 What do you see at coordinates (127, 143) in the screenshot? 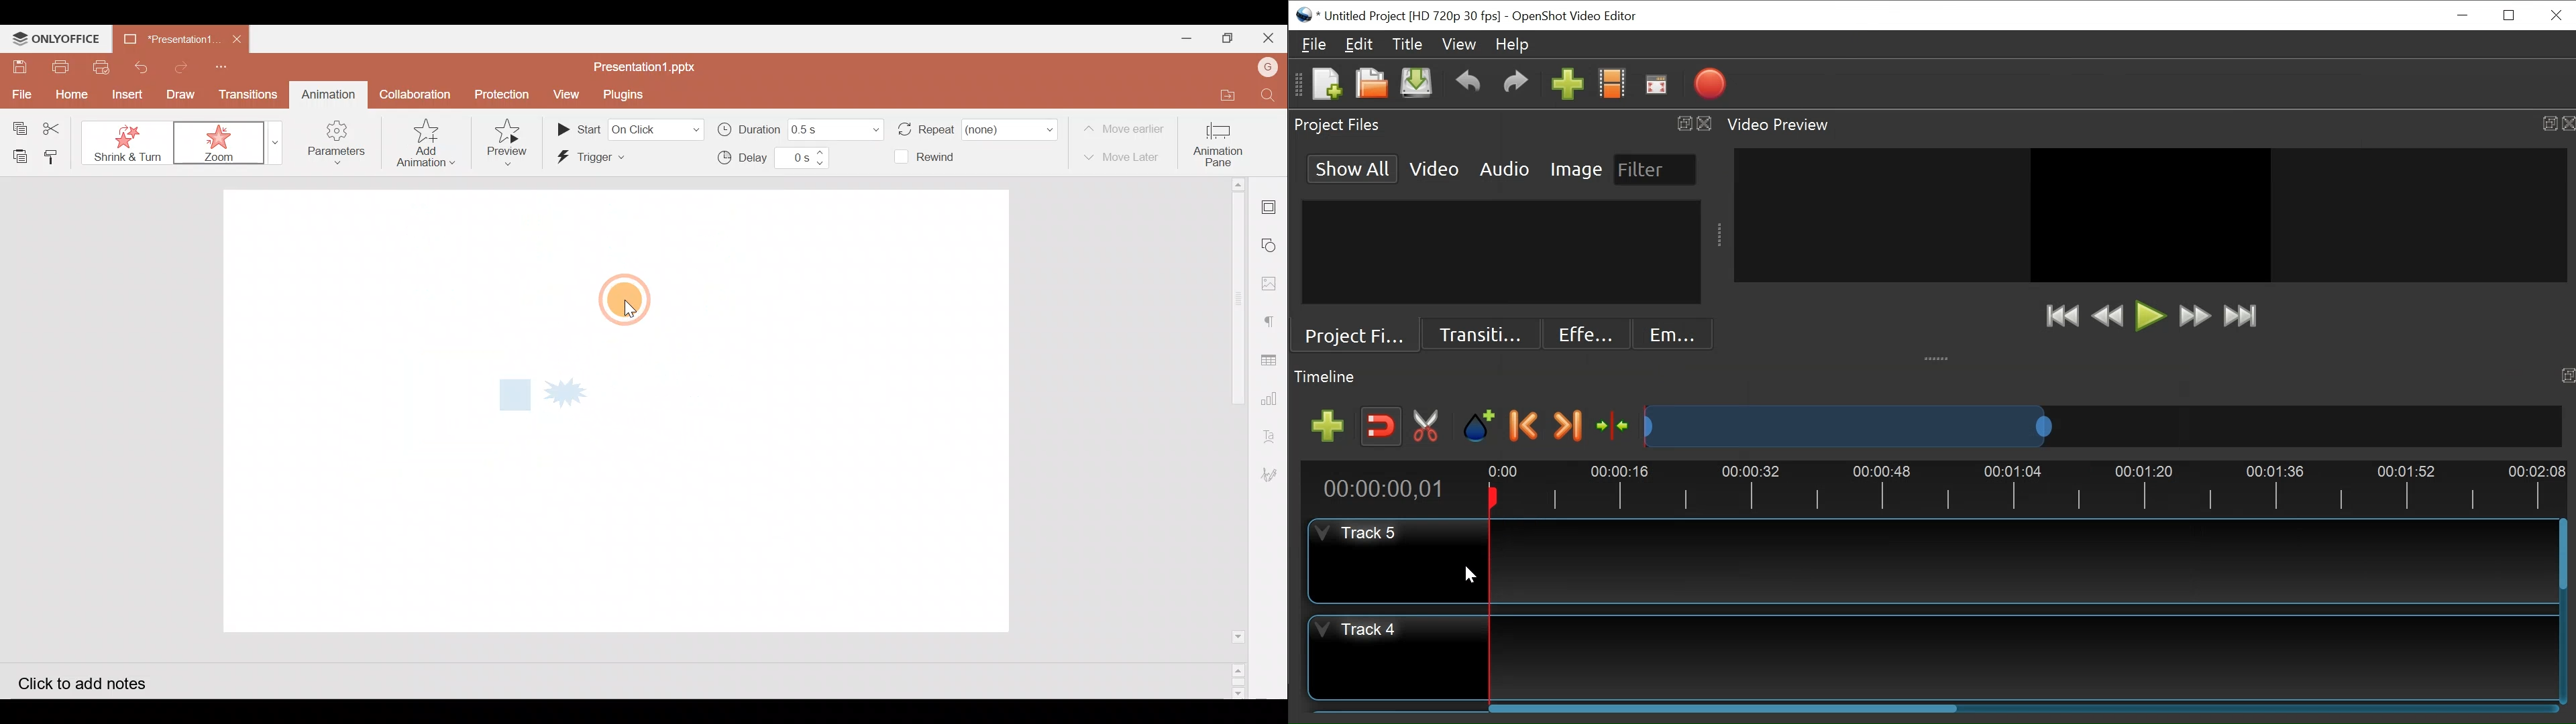
I see `None` at bounding box center [127, 143].